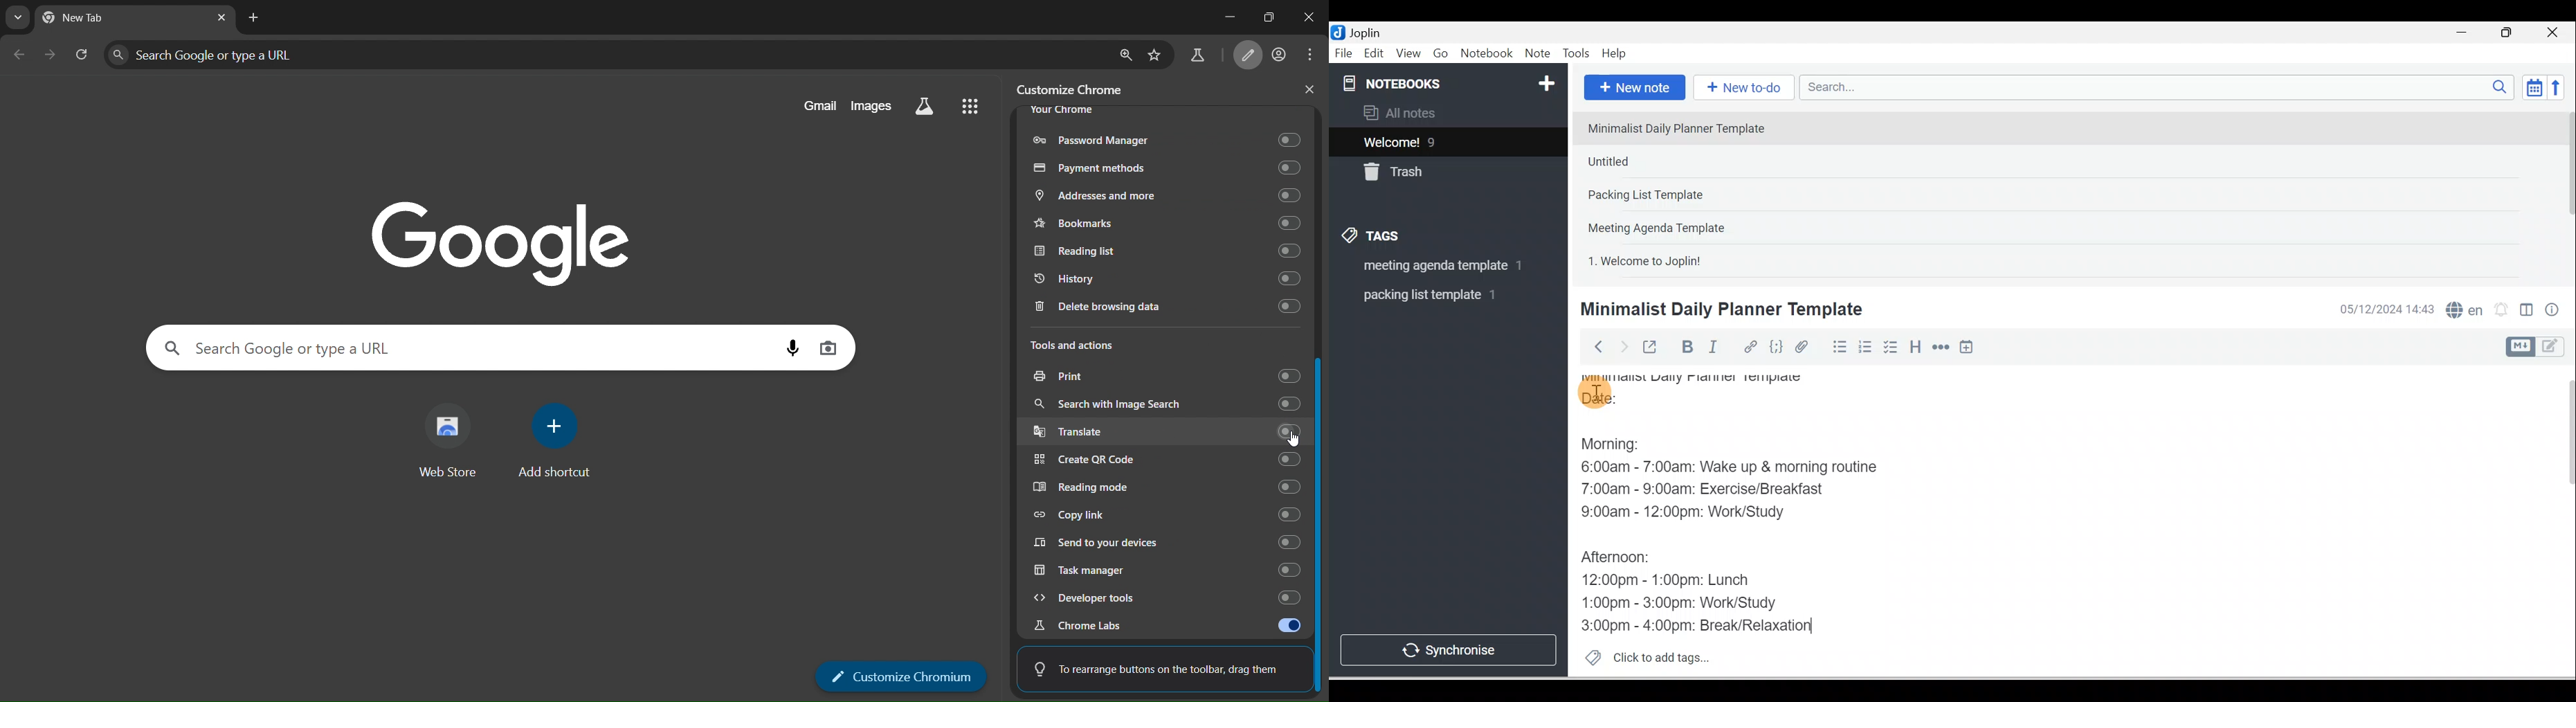  Describe the element at coordinates (451, 443) in the screenshot. I see `web store` at that location.